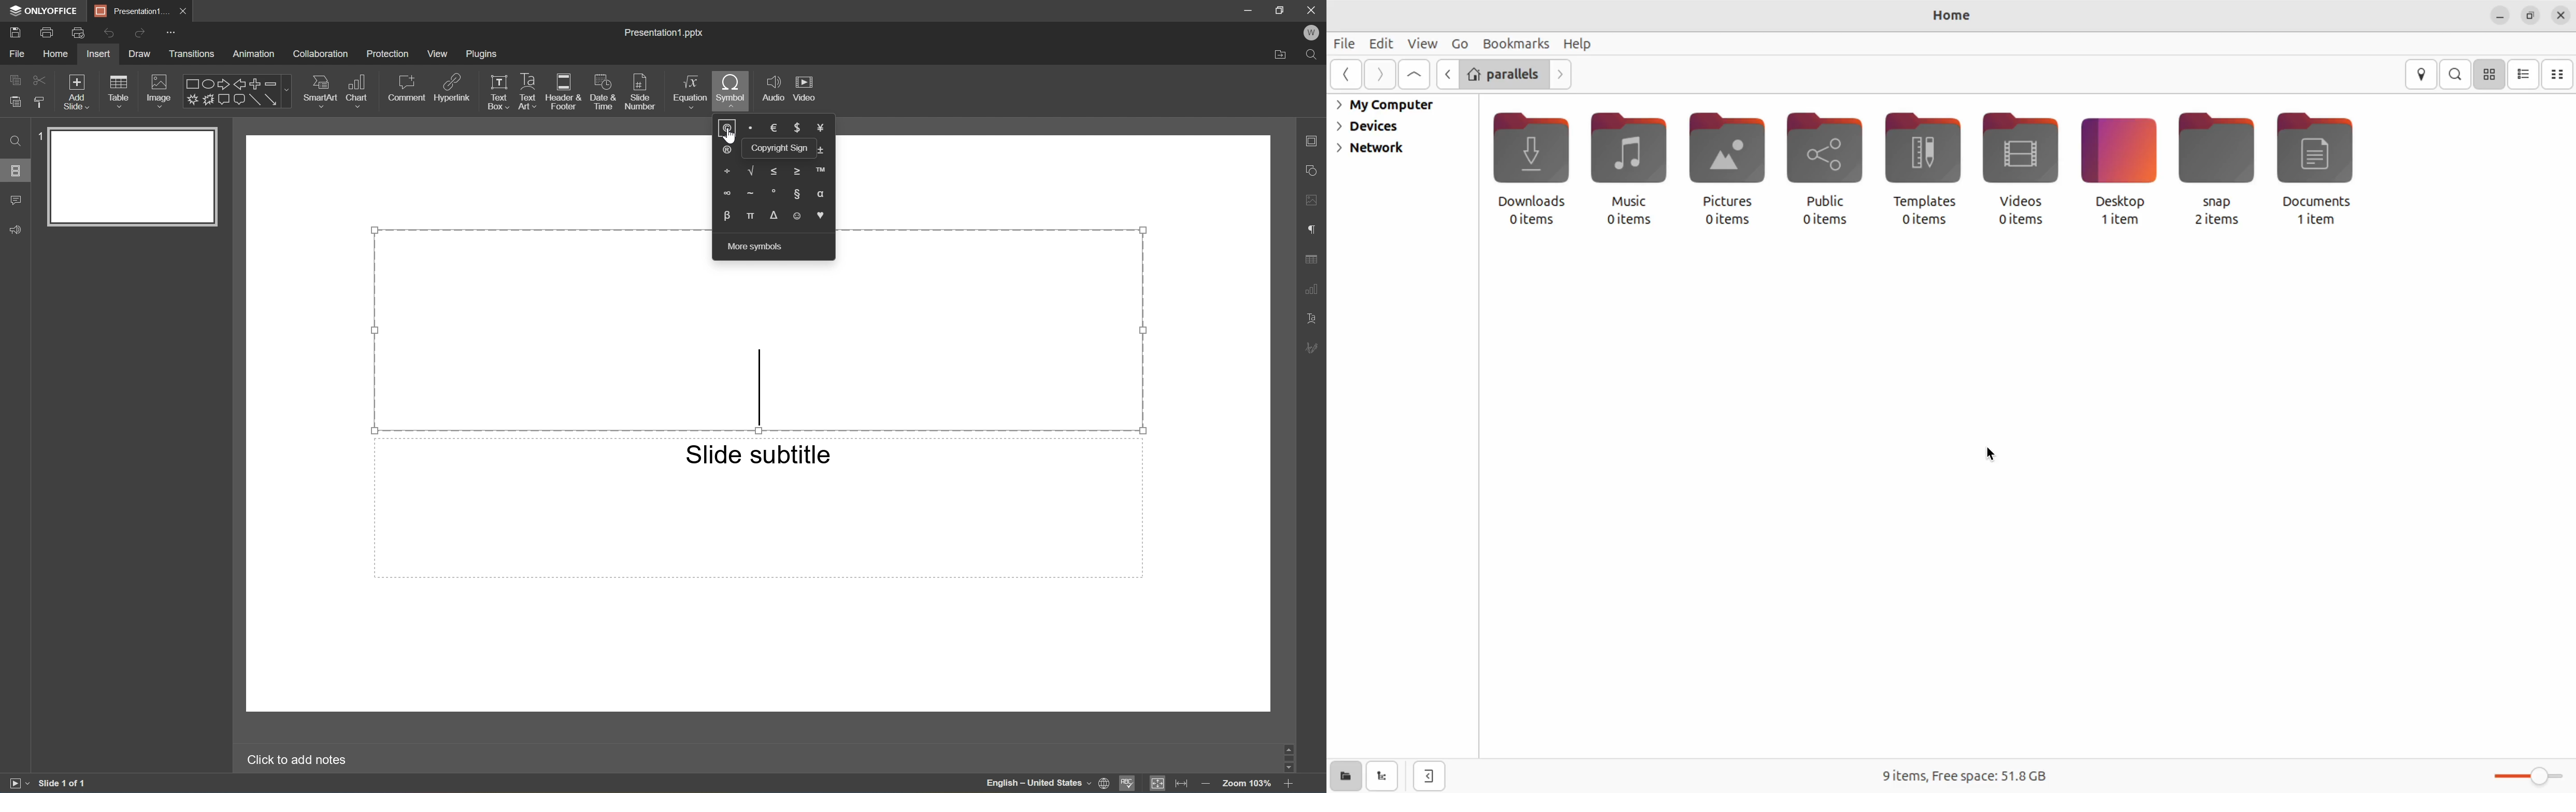 The height and width of the screenshot is (812, 2576). I want to click on Protection, so click(387, 53).